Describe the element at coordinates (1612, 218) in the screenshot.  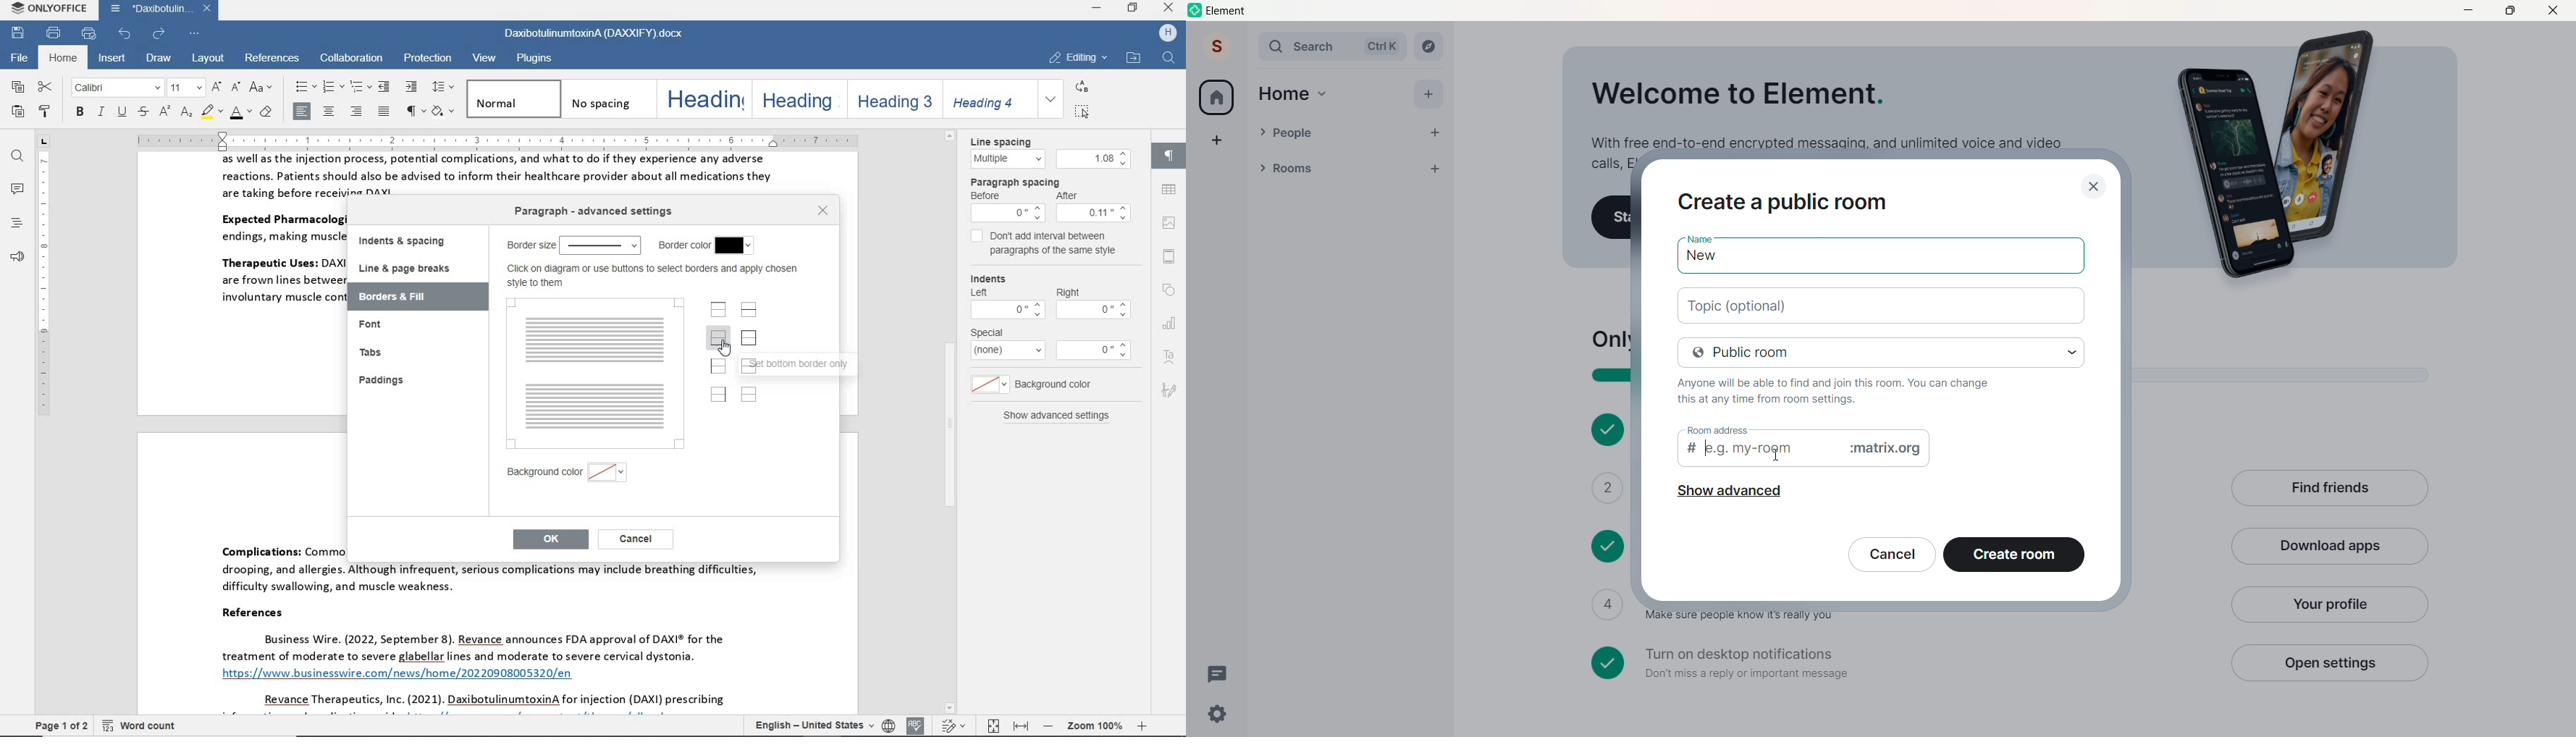
I see `Start your first chat` at that location.